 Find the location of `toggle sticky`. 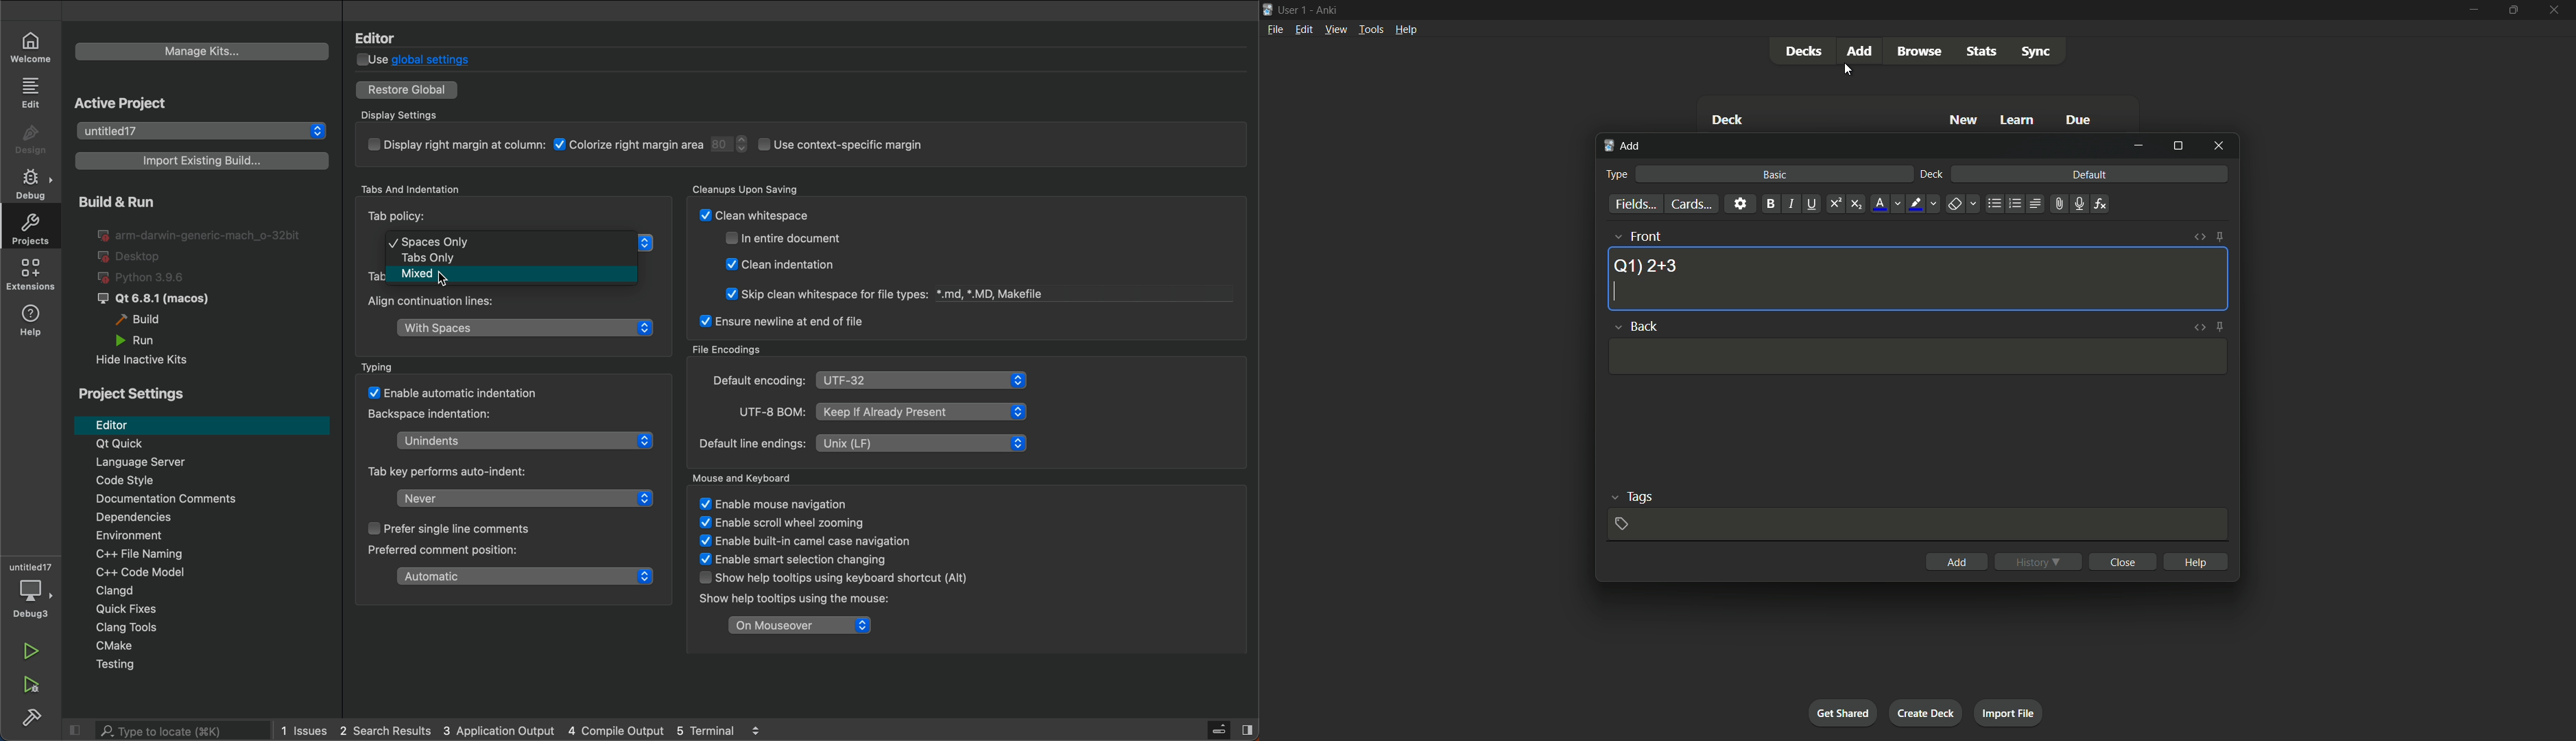

toggle sticky is located at coordinates (2221, 326).